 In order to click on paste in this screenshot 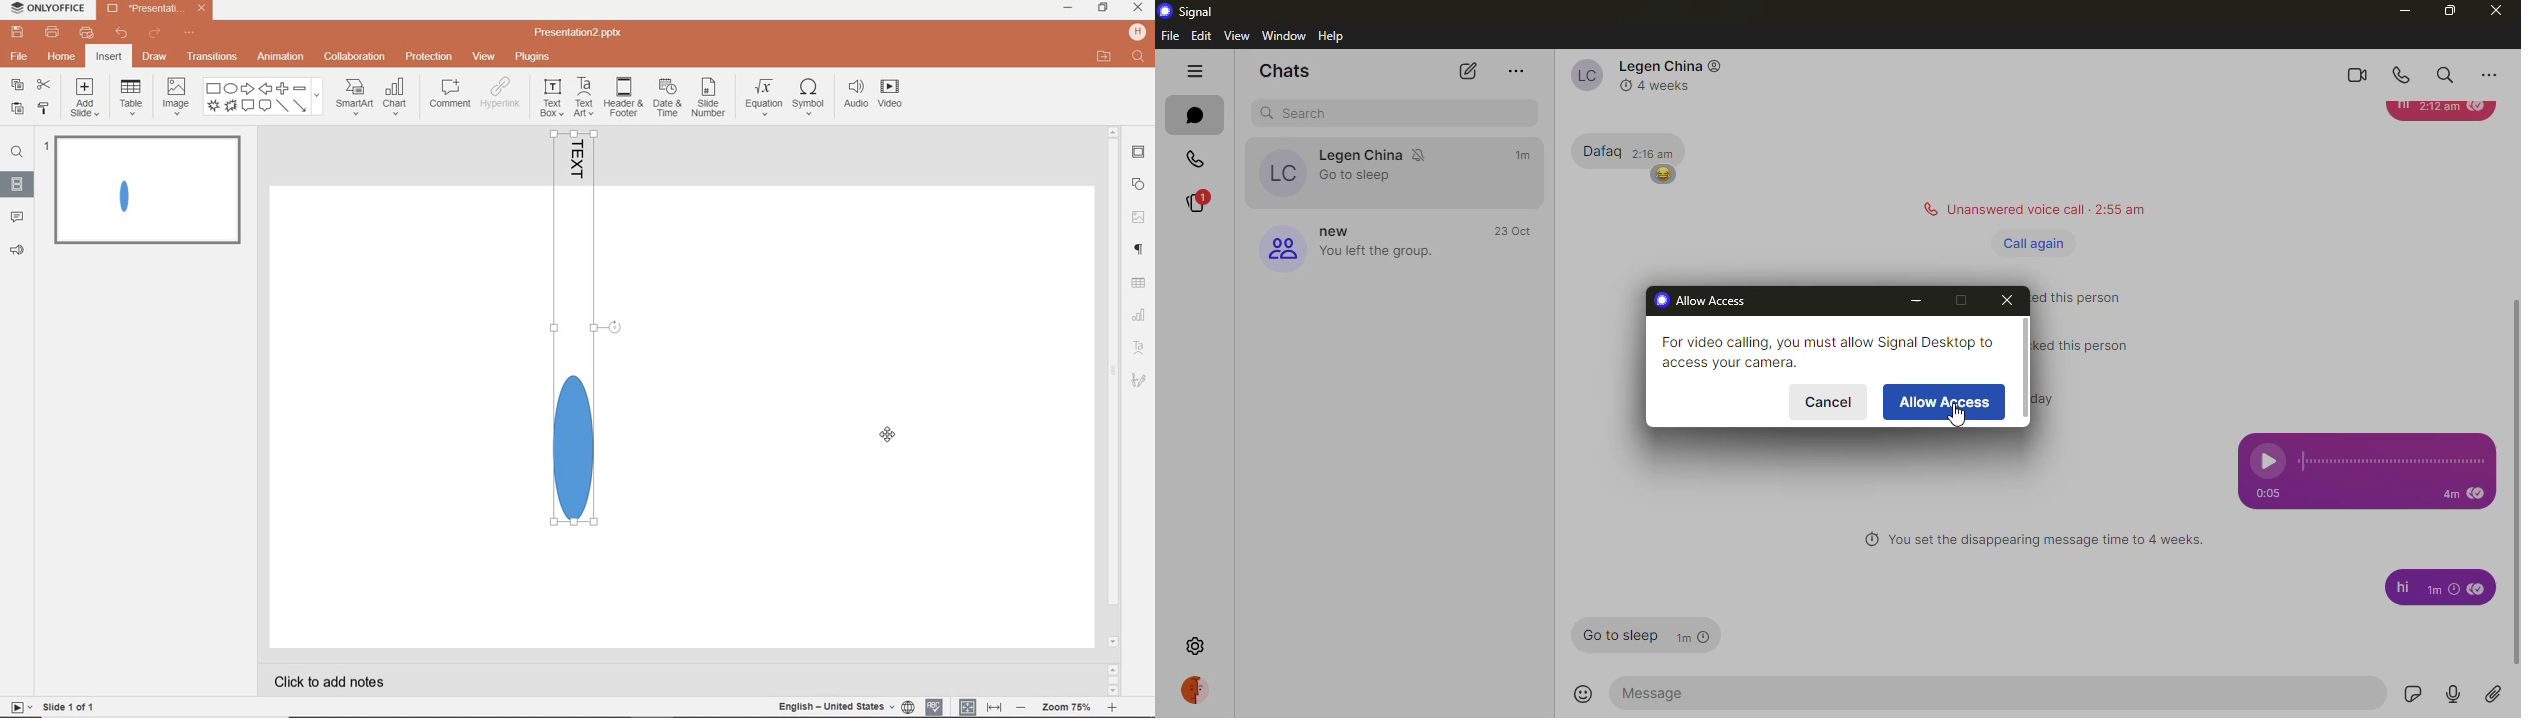, I will do `click(17, 110)`.